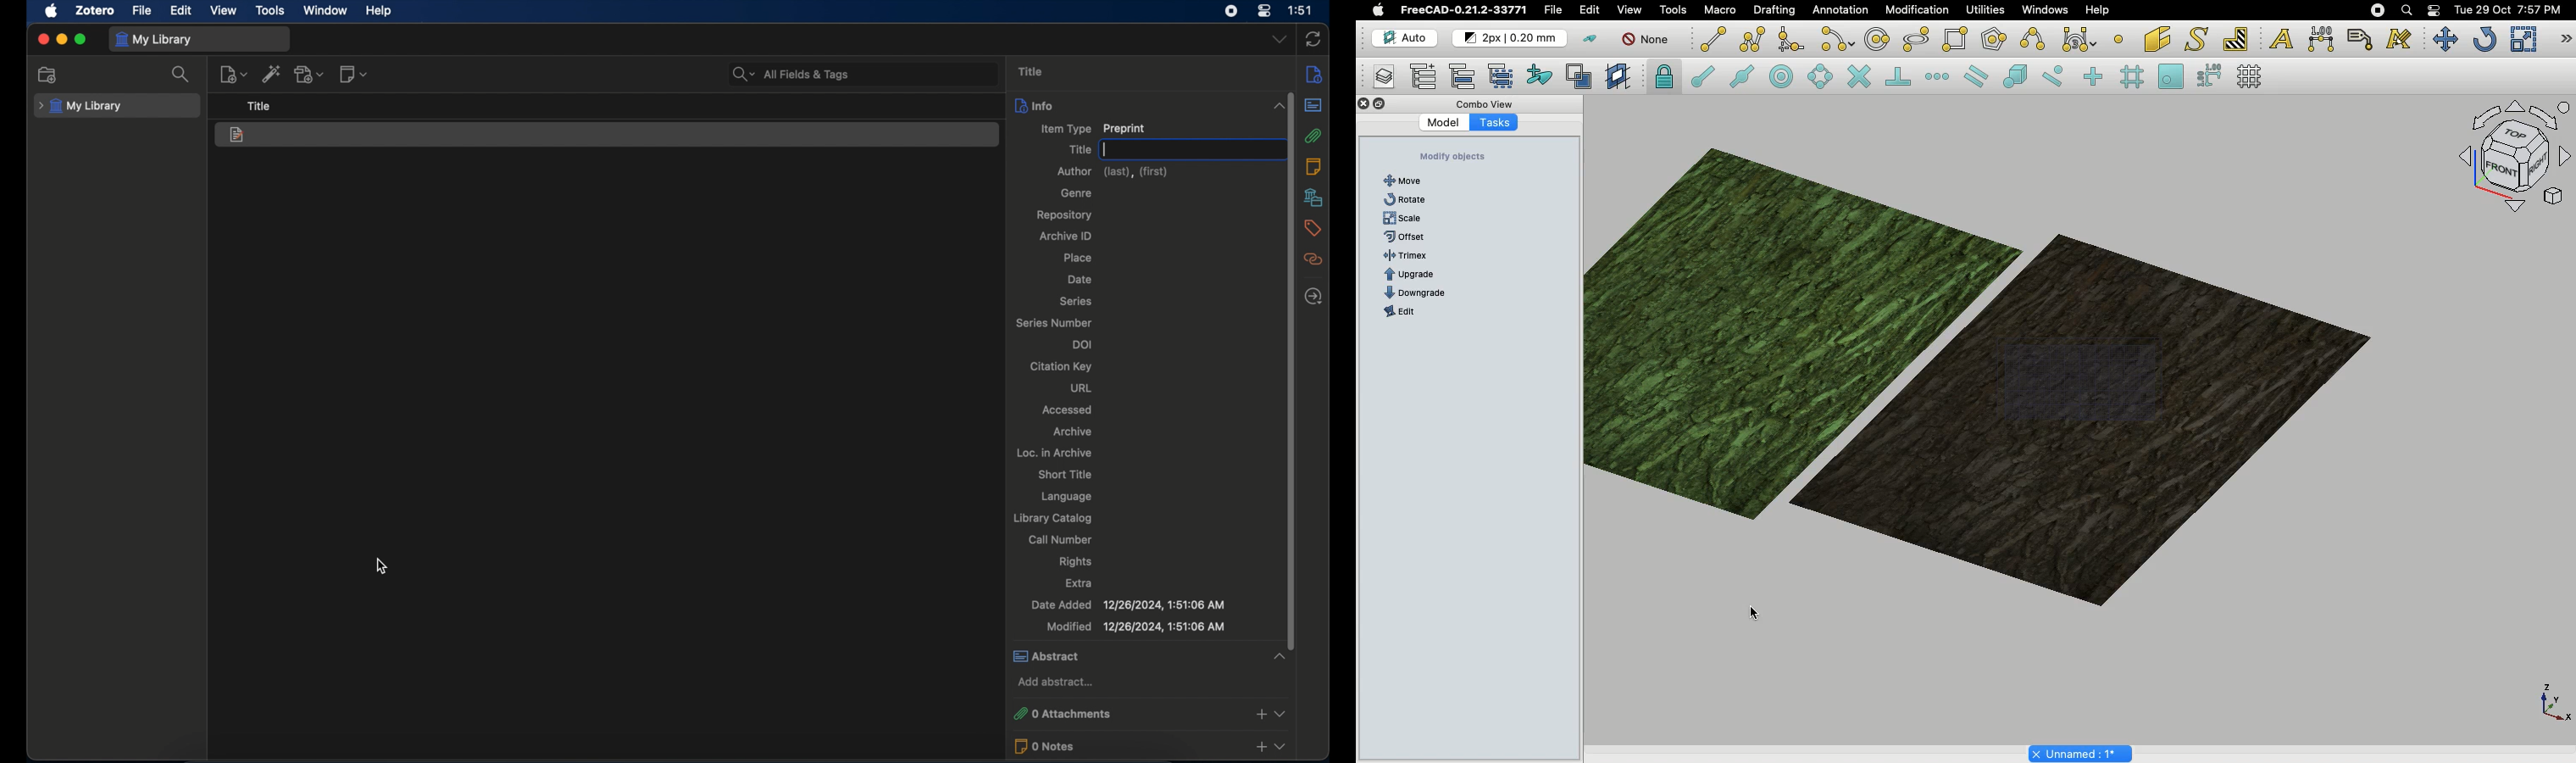 This screenshot has height=784, width=2576. I want to click on Point, so click(2118, 37).